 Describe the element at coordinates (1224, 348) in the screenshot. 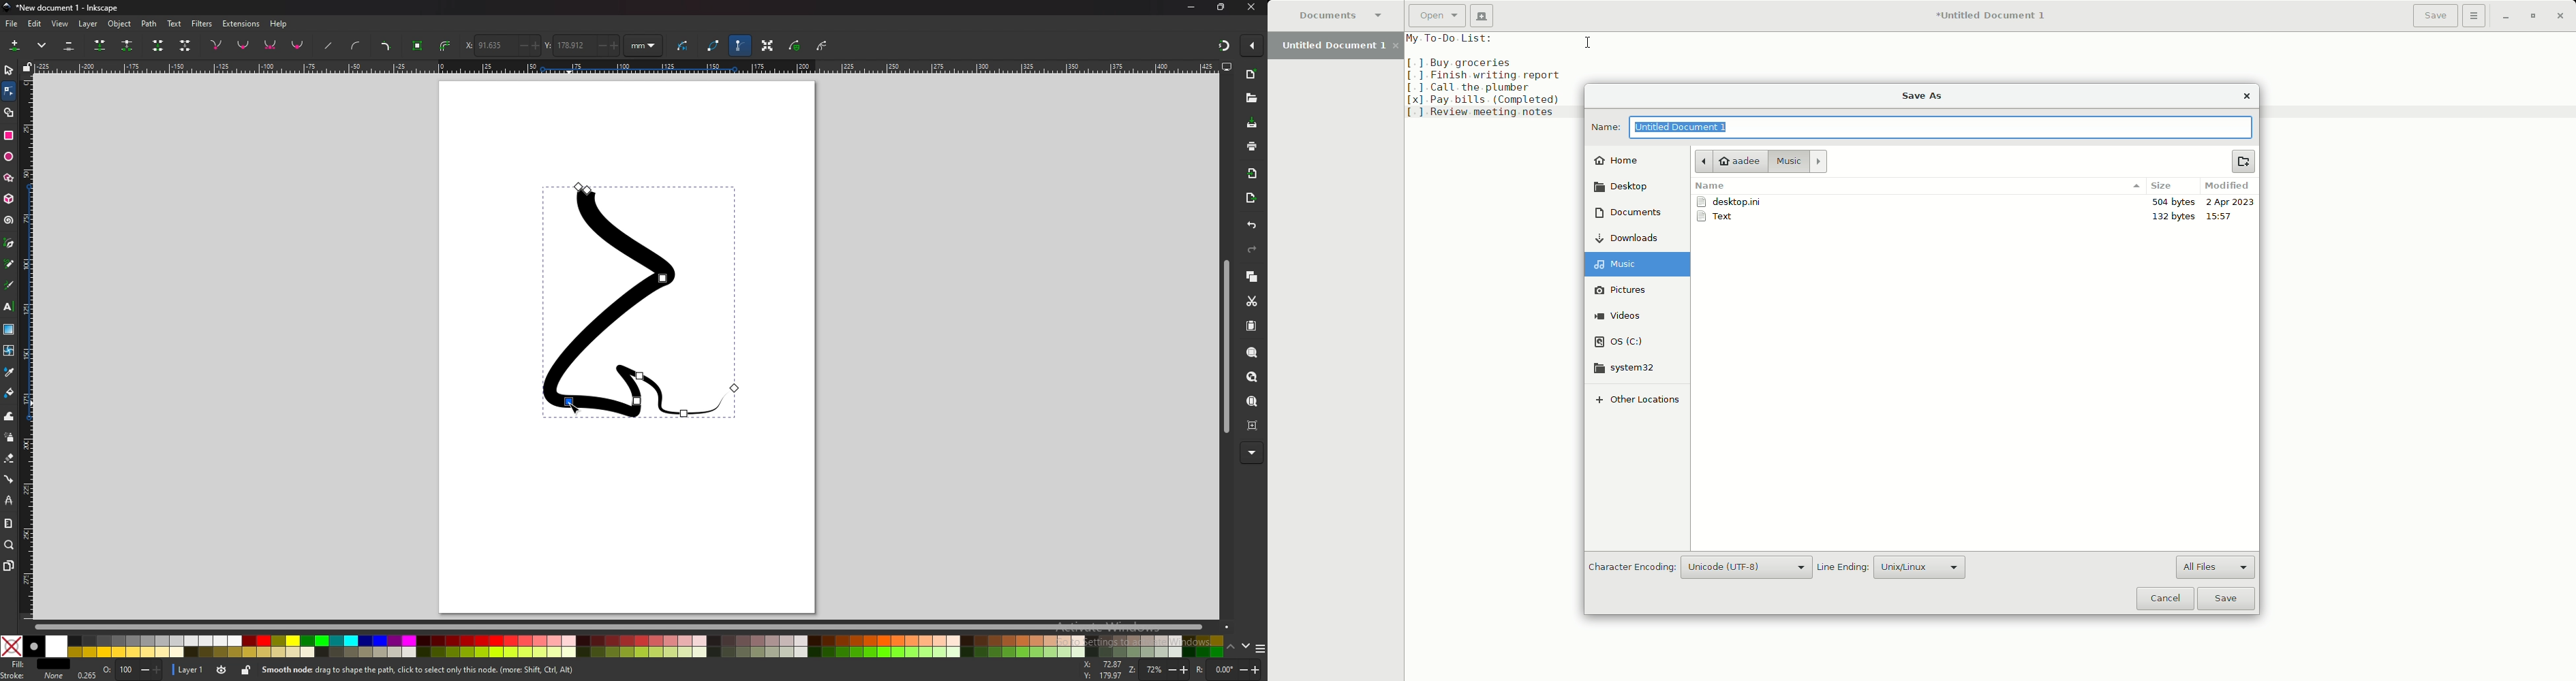

I see `scroll bar` at that location.